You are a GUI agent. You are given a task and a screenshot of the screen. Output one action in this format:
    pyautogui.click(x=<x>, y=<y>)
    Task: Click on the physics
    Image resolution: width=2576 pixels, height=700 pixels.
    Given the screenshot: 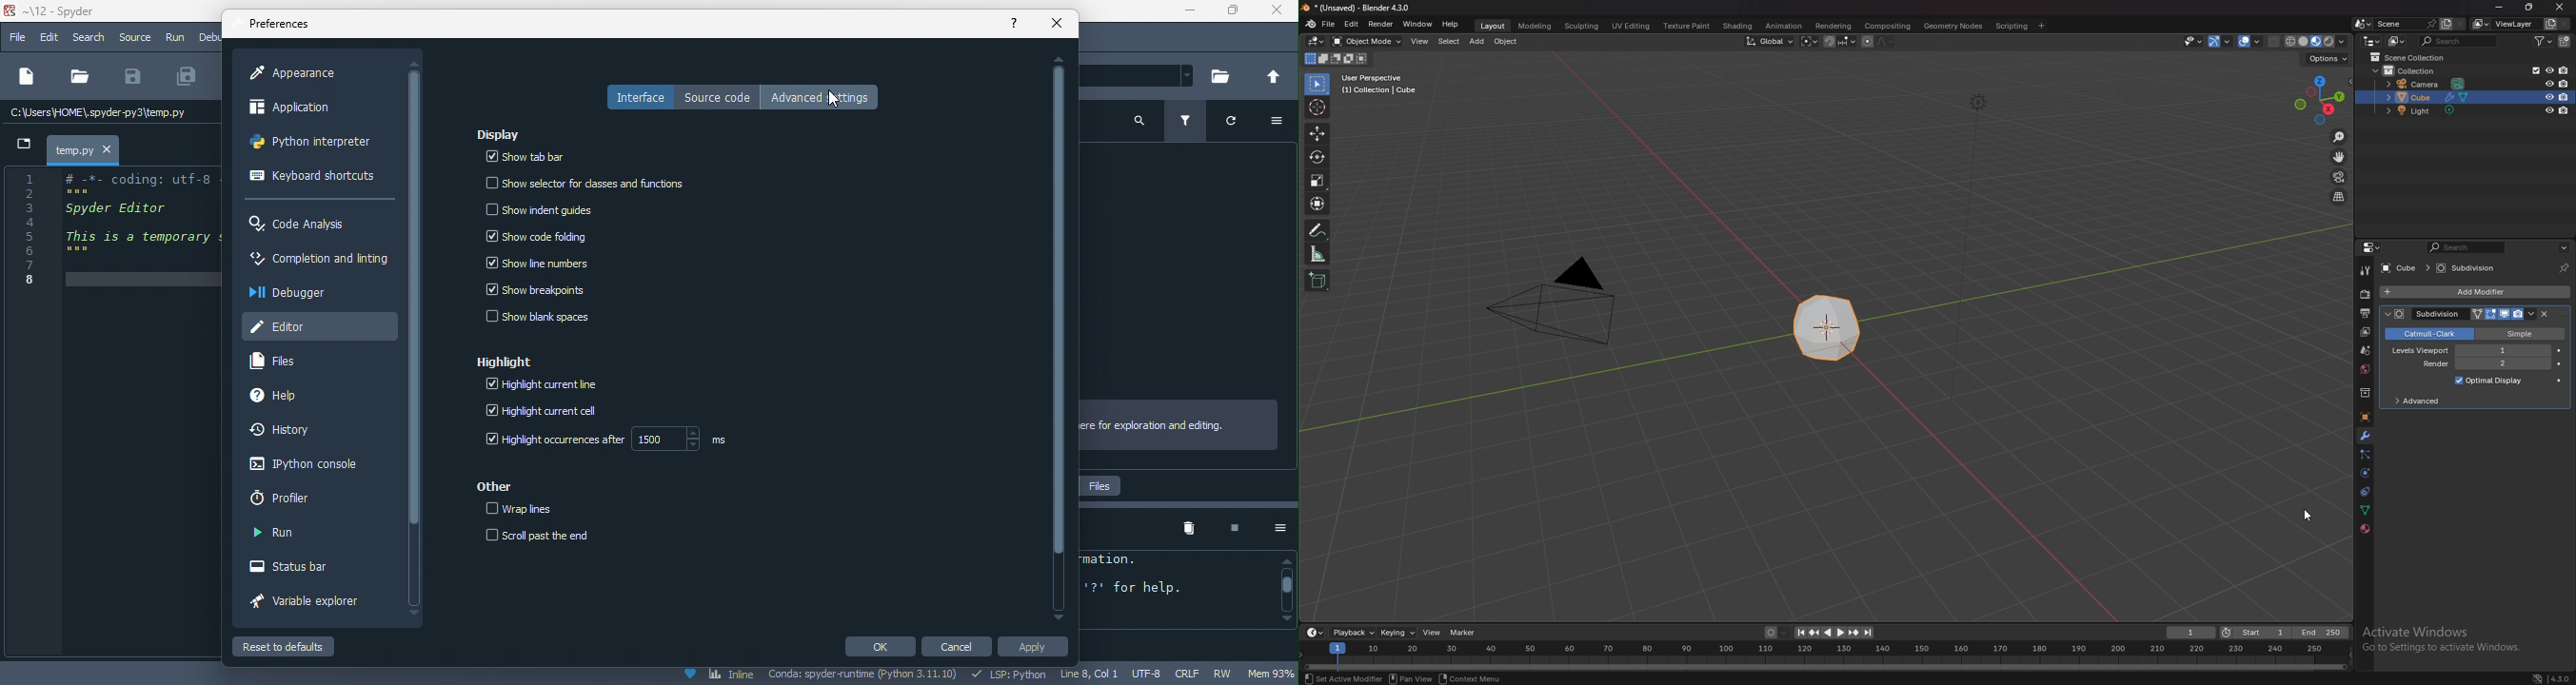 What is the action you would take?
    pyautogui.click(x=2365, y=474)
    